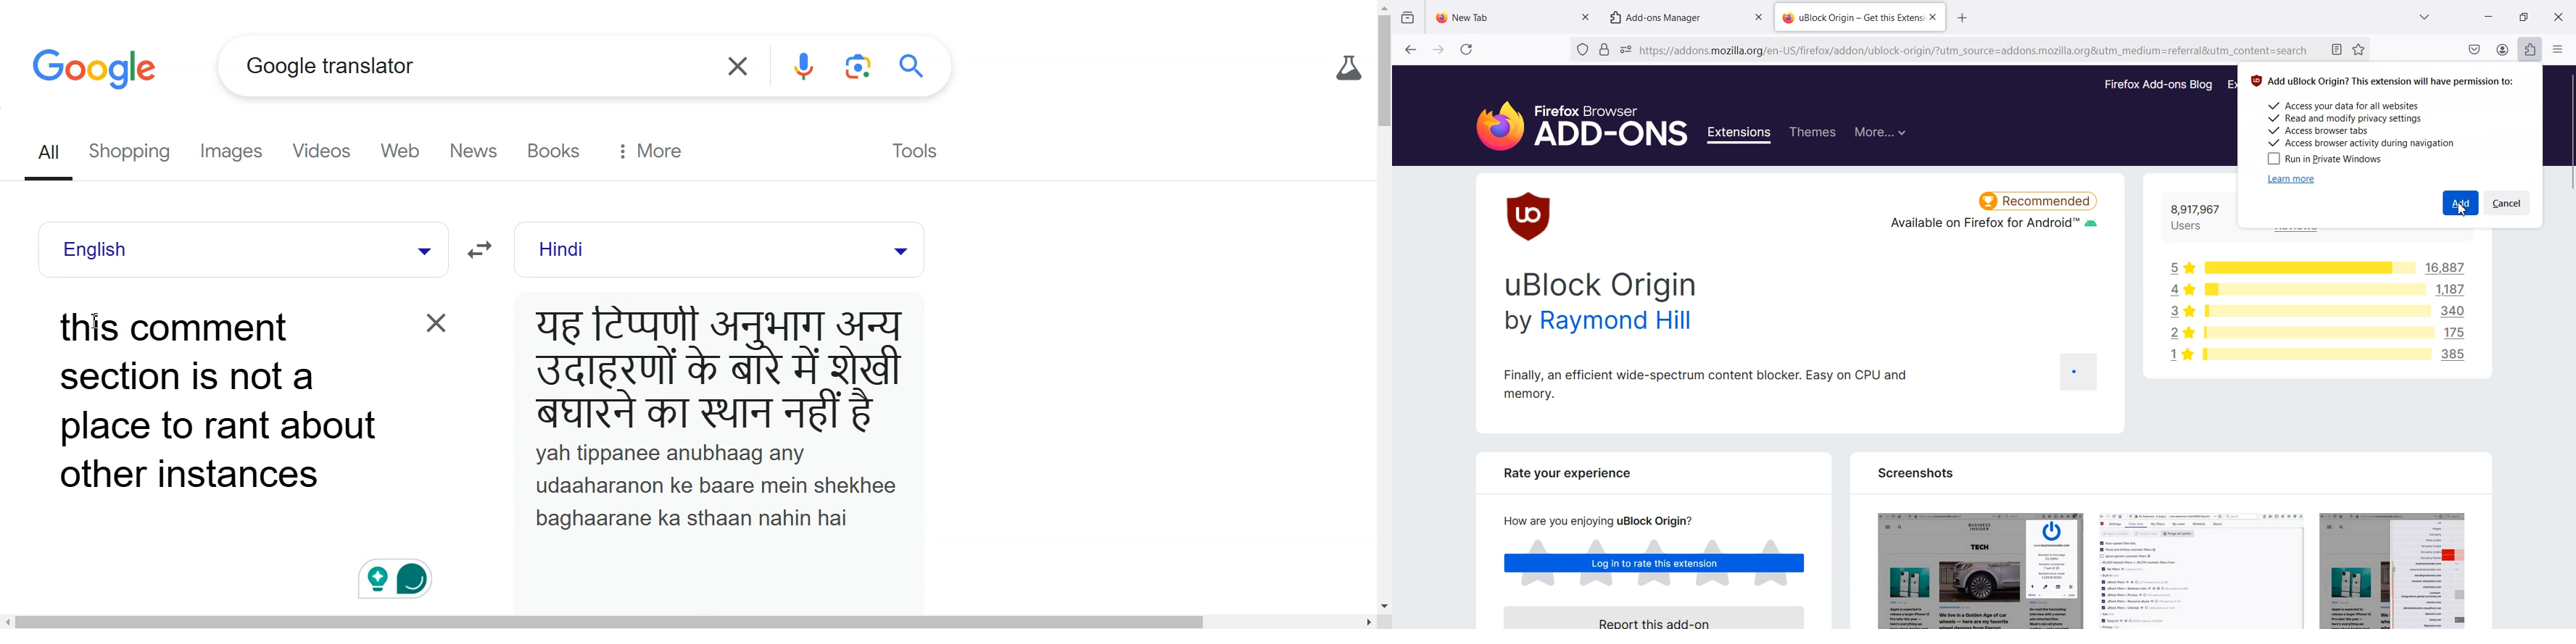  Describe the element at coordinates (331, 65) in the screenshot. I see `Text` at that location.